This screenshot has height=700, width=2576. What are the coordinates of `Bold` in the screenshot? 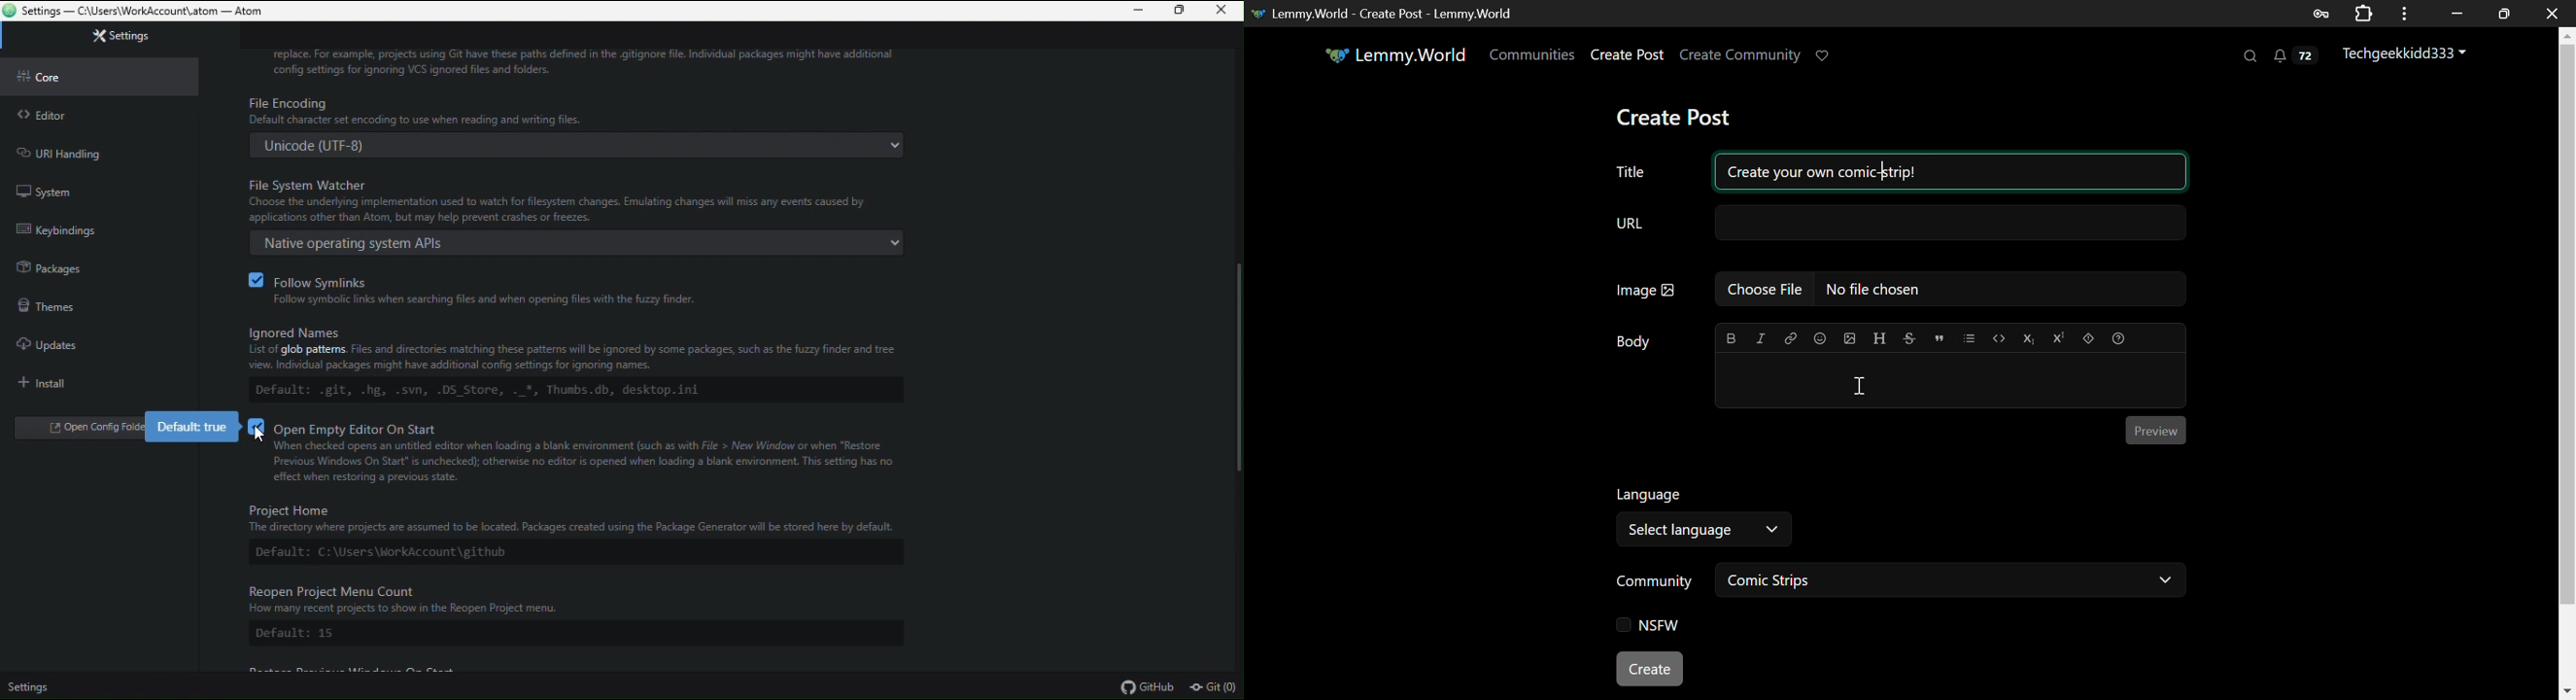 It's located at (1730, 340).